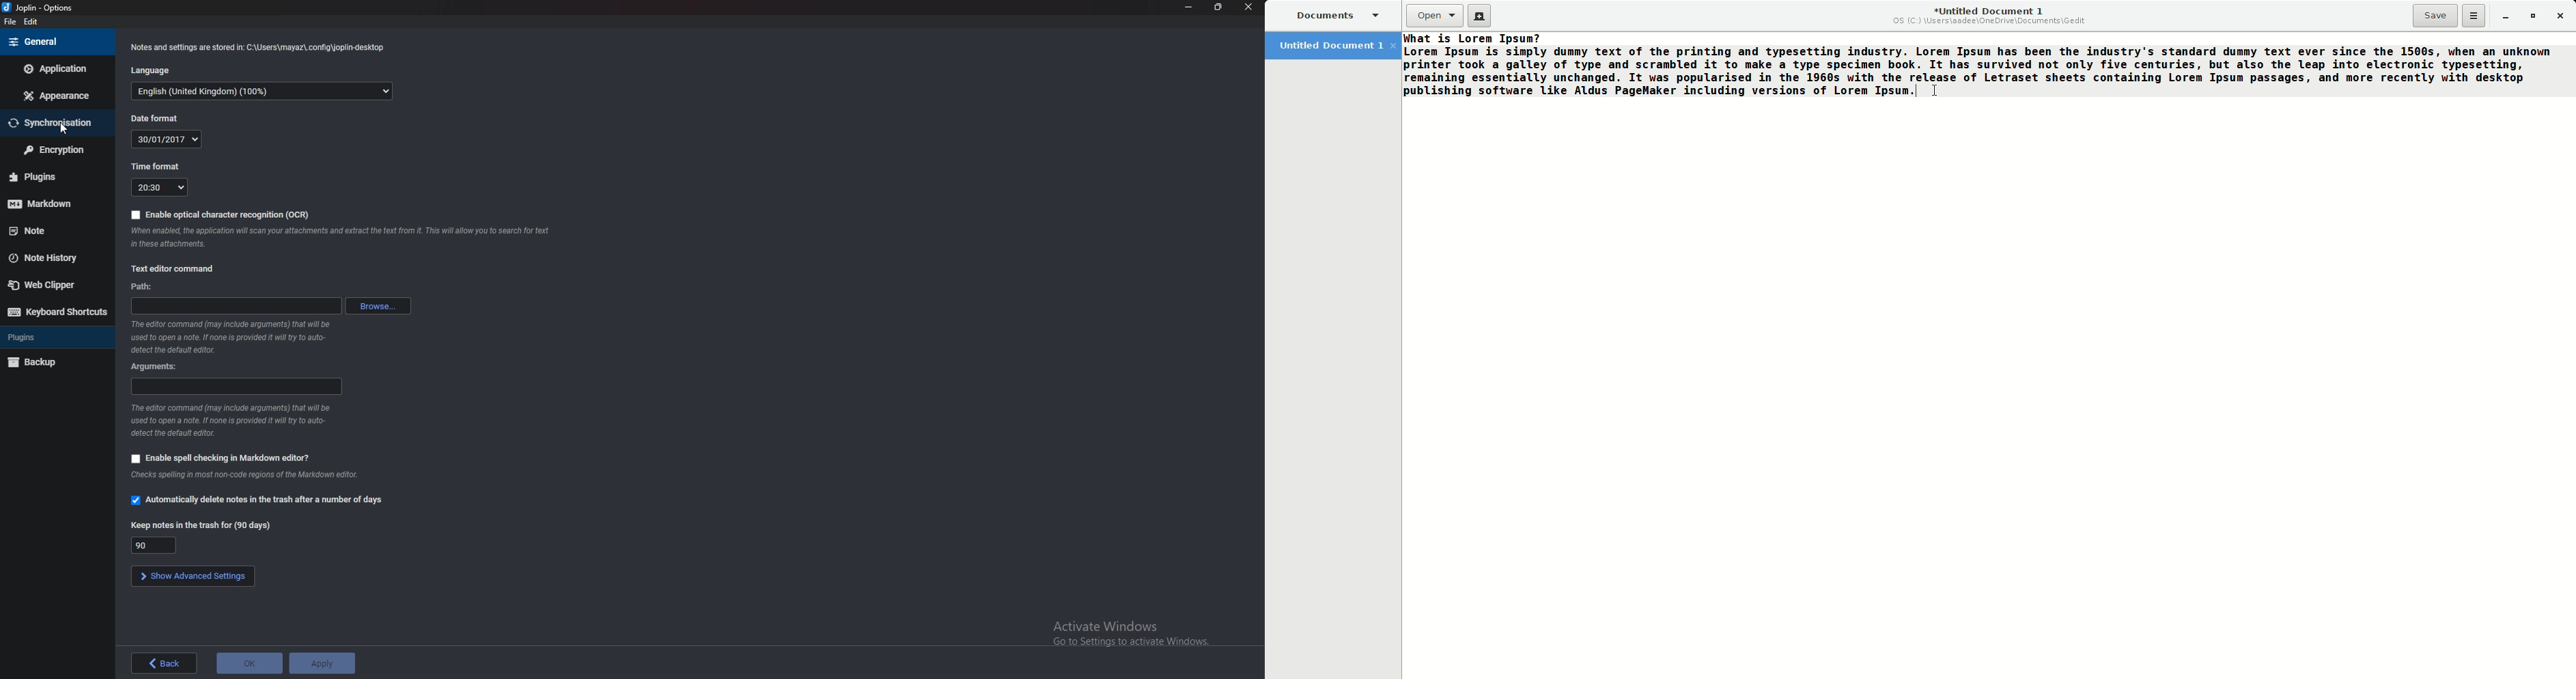 This screenshot has width=2576, height=700. Describe the element at coordinates (58, 42) in the screenshot. I see `general` at that location.